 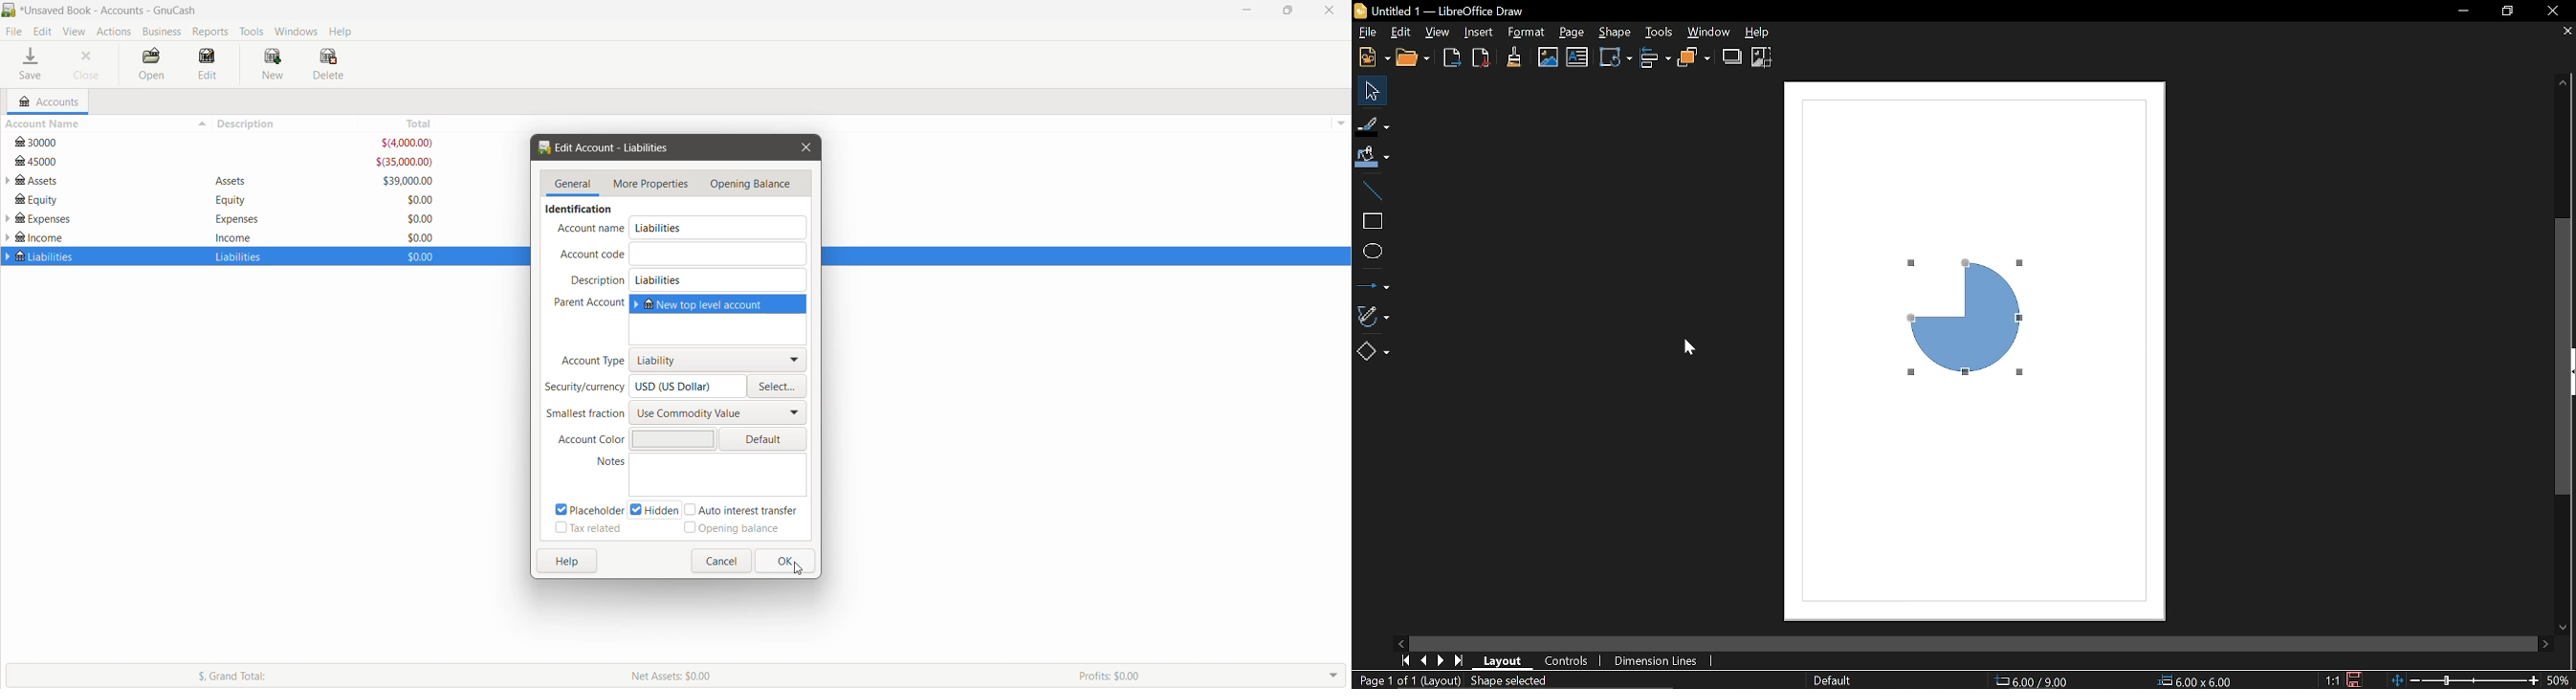 I want to click on Previous page, so click(x=1424, y=660).